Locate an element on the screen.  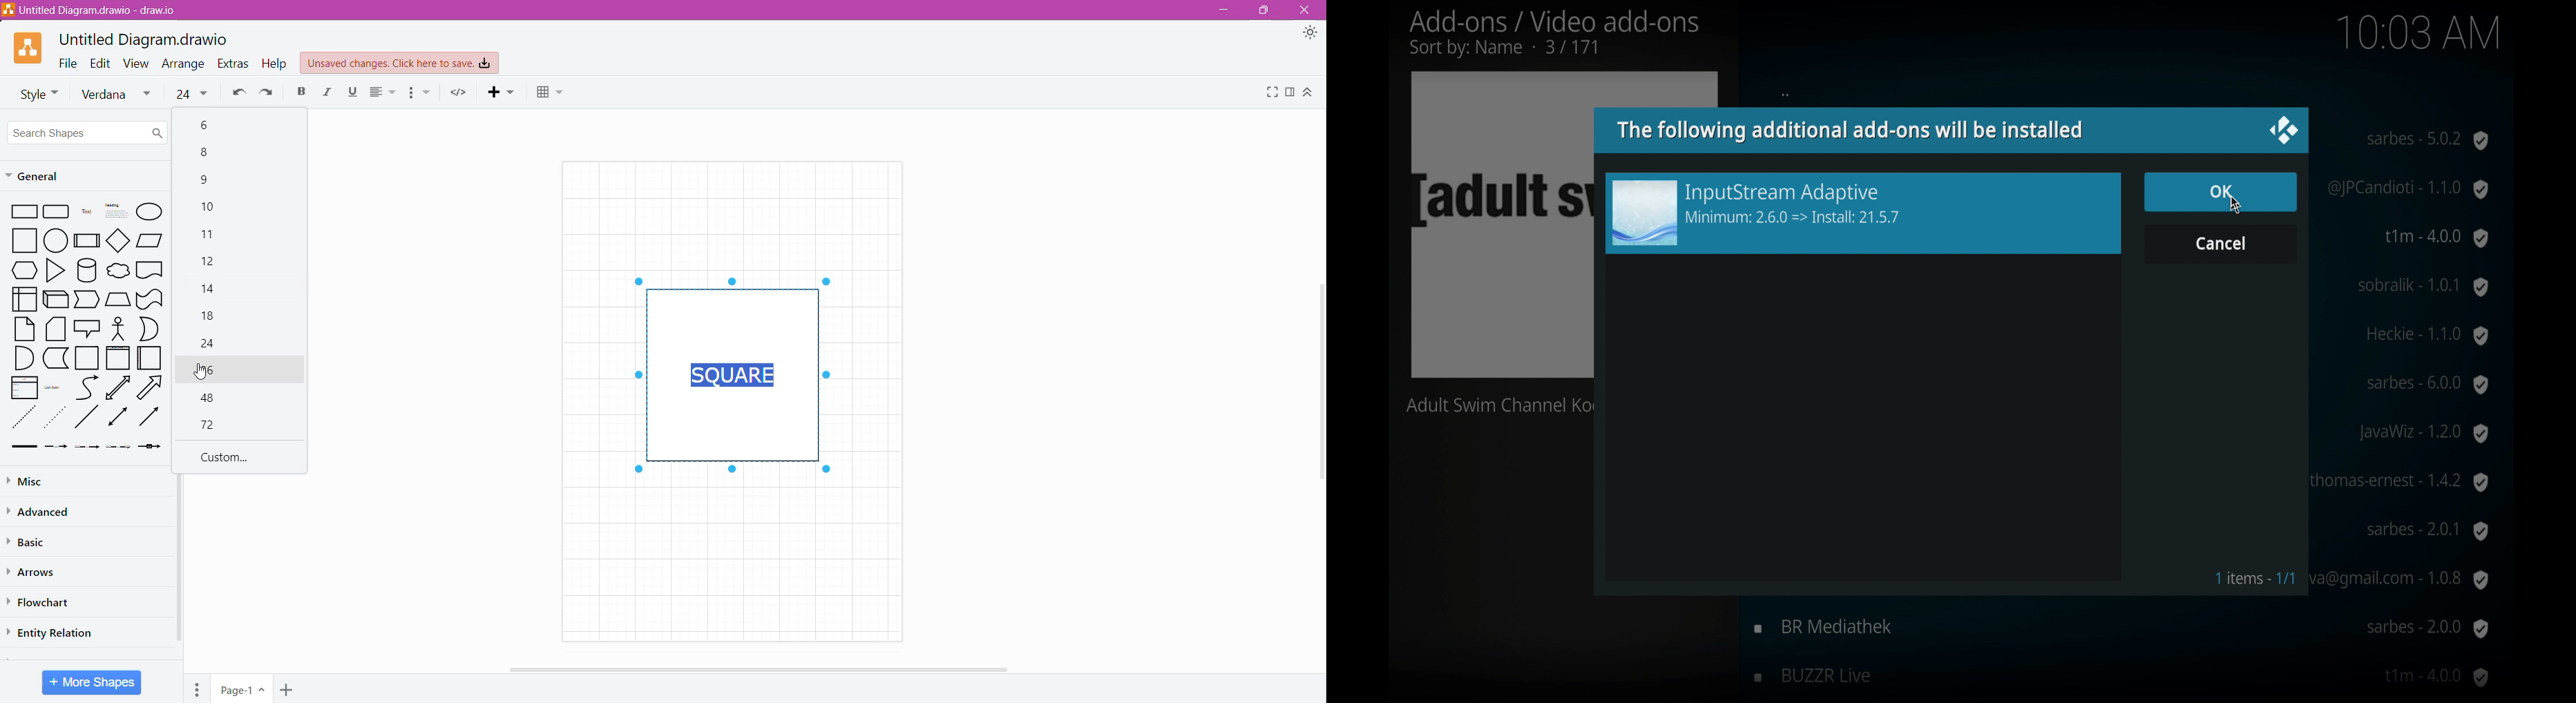
javawiz-1.2.0 is located at coordinates (2405, 432).